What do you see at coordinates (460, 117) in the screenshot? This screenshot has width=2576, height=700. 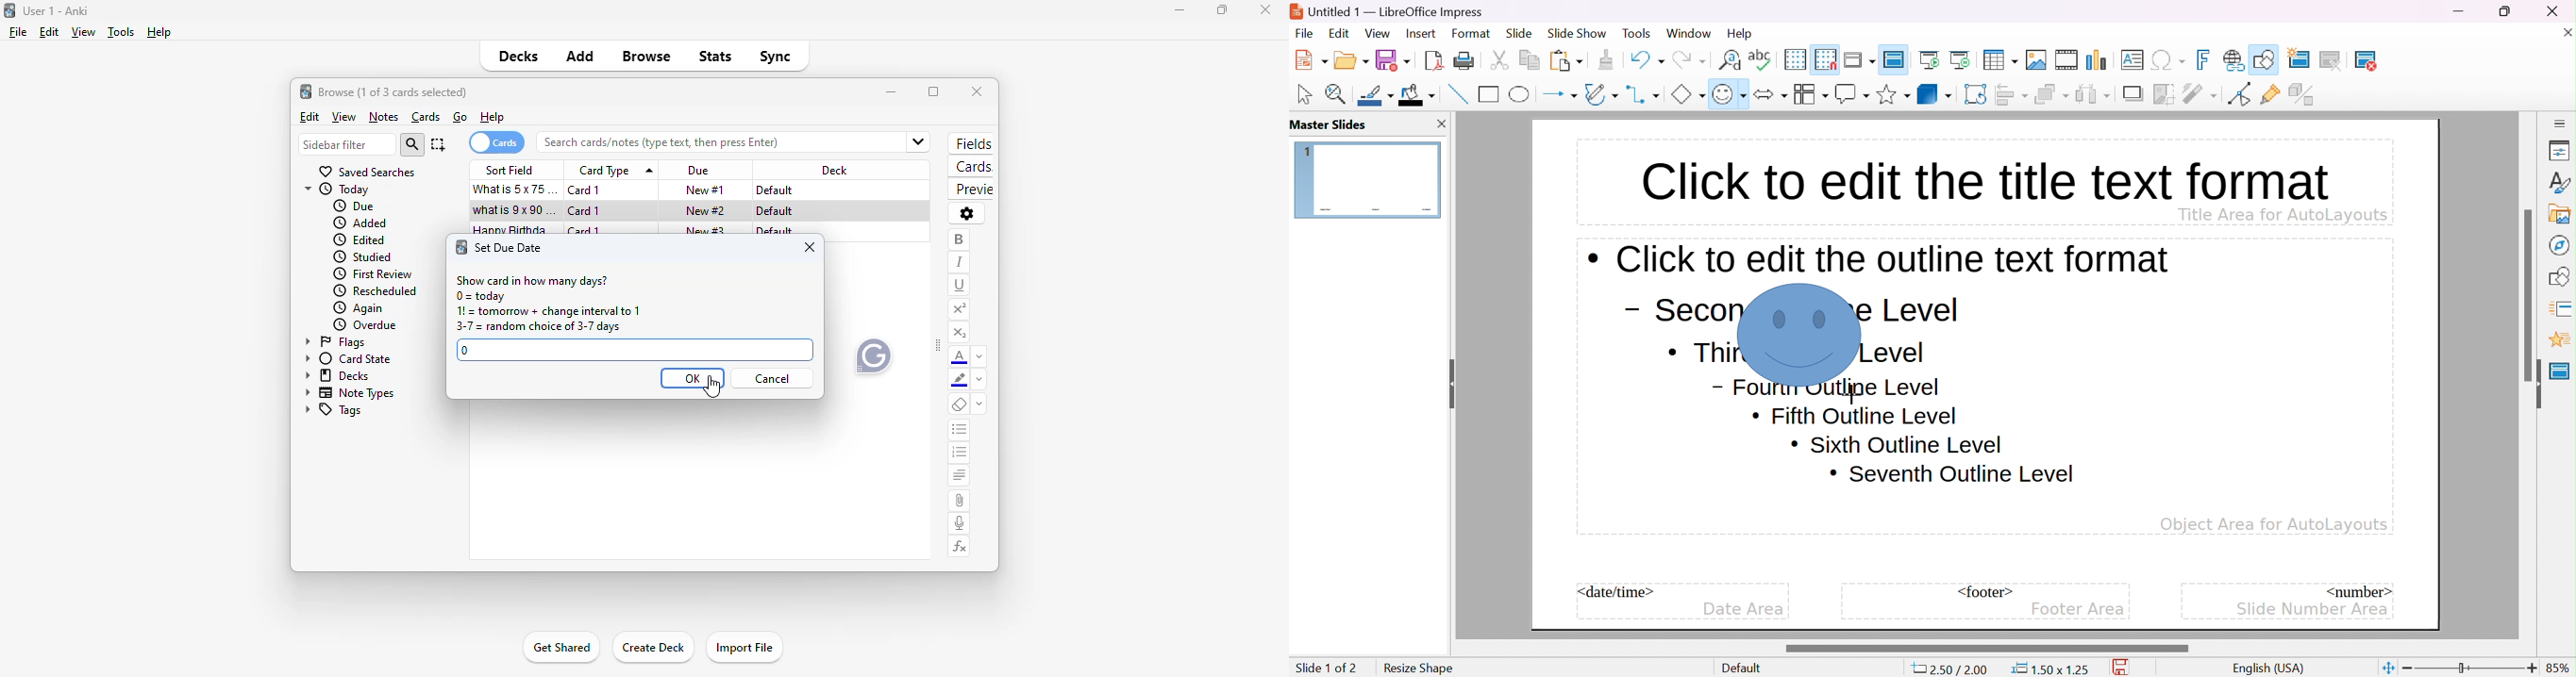 I see `go` at bounding box center [460, 117].